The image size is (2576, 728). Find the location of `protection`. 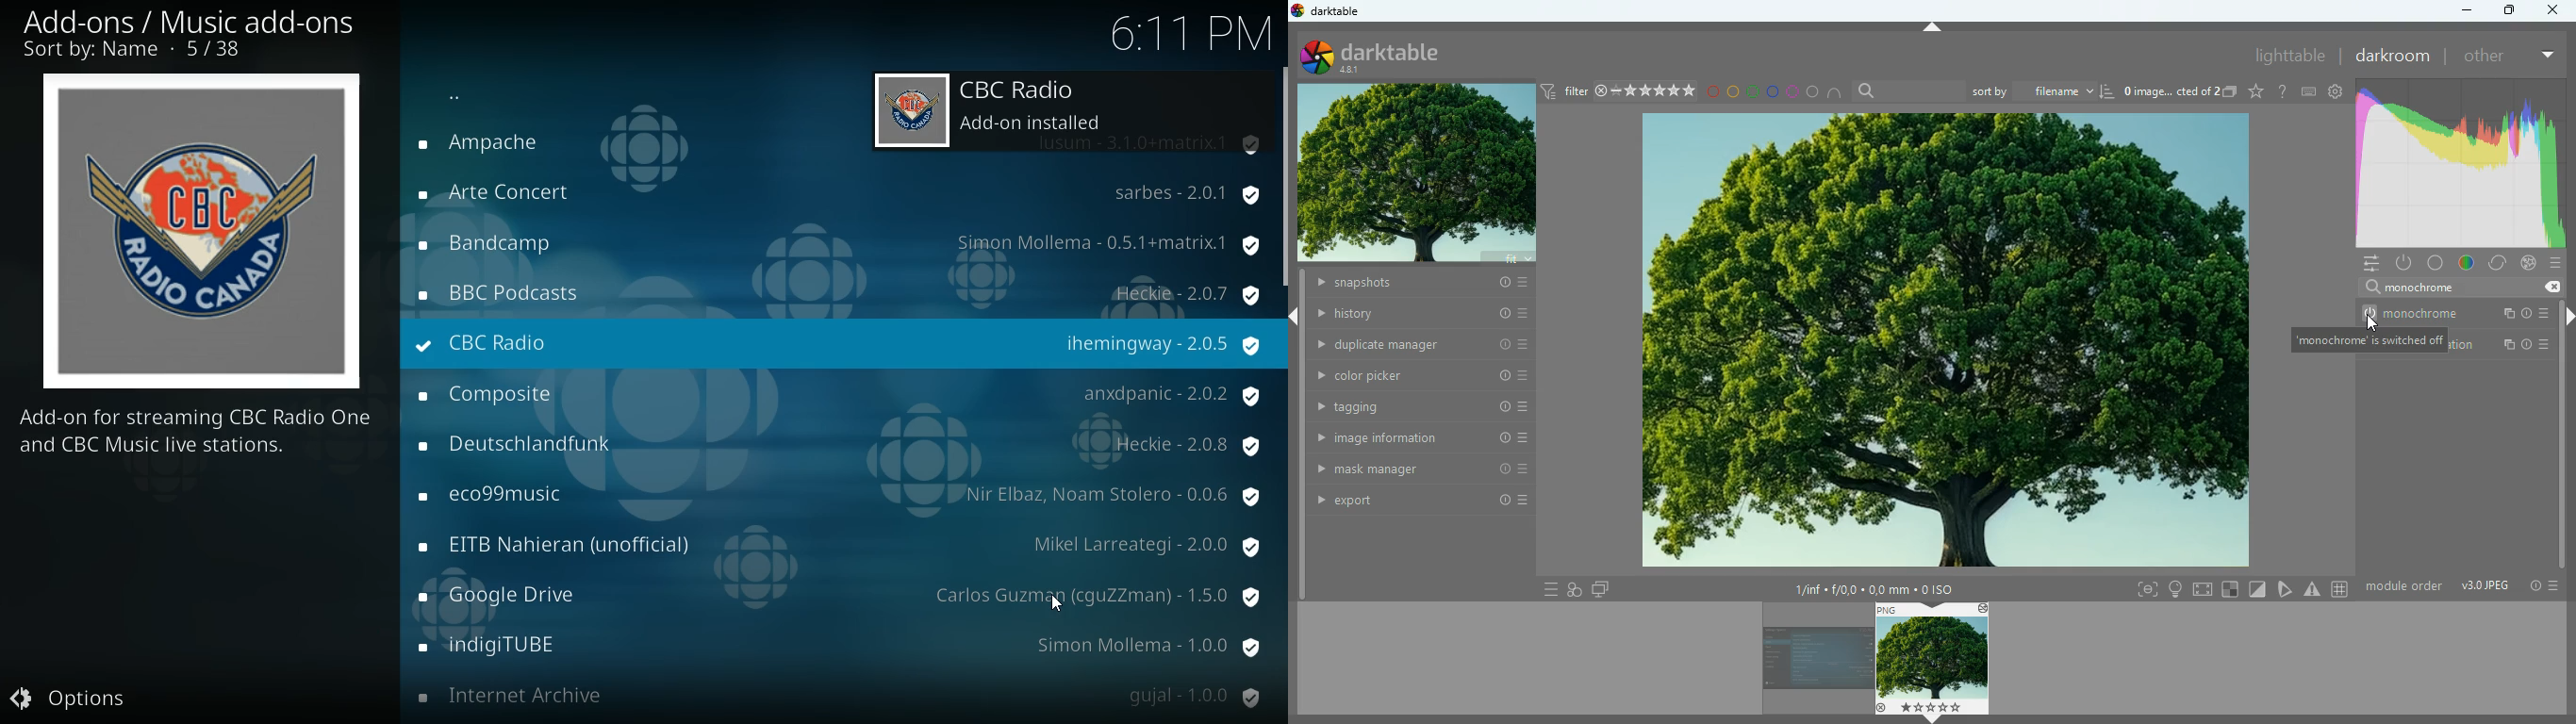

protection is located at coordinates (1187, 296).